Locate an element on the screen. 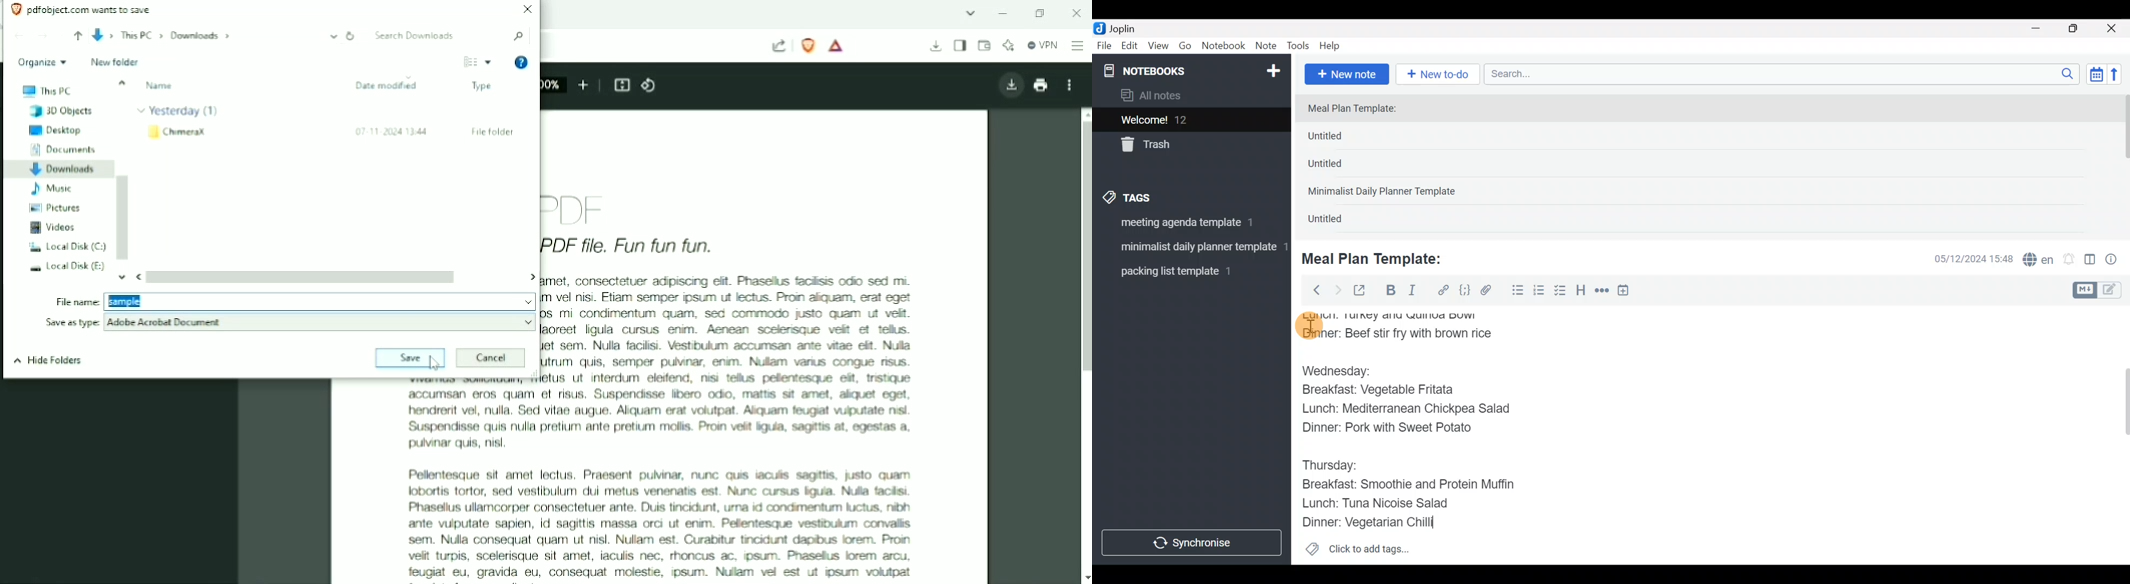 The image size is (2156, 588). Note is located at coordinates (1268, 47).